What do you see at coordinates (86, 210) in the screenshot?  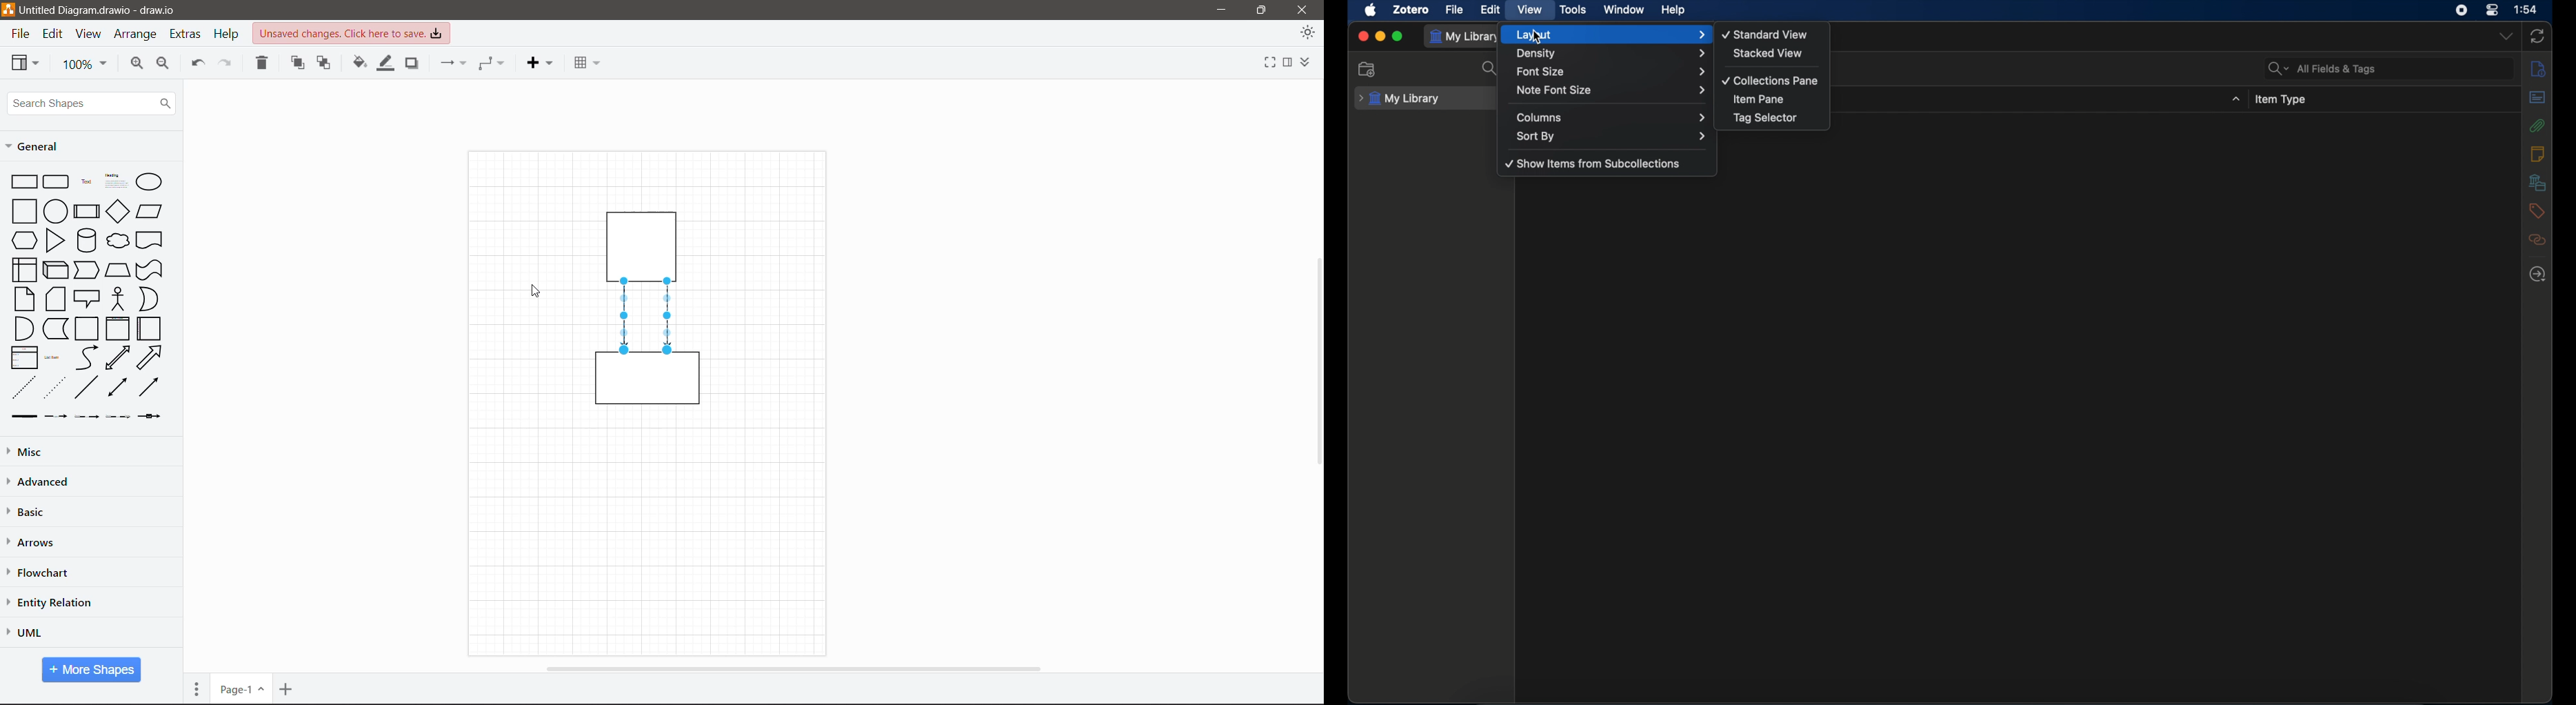 I see `Process` at bounding box center [86, 210].